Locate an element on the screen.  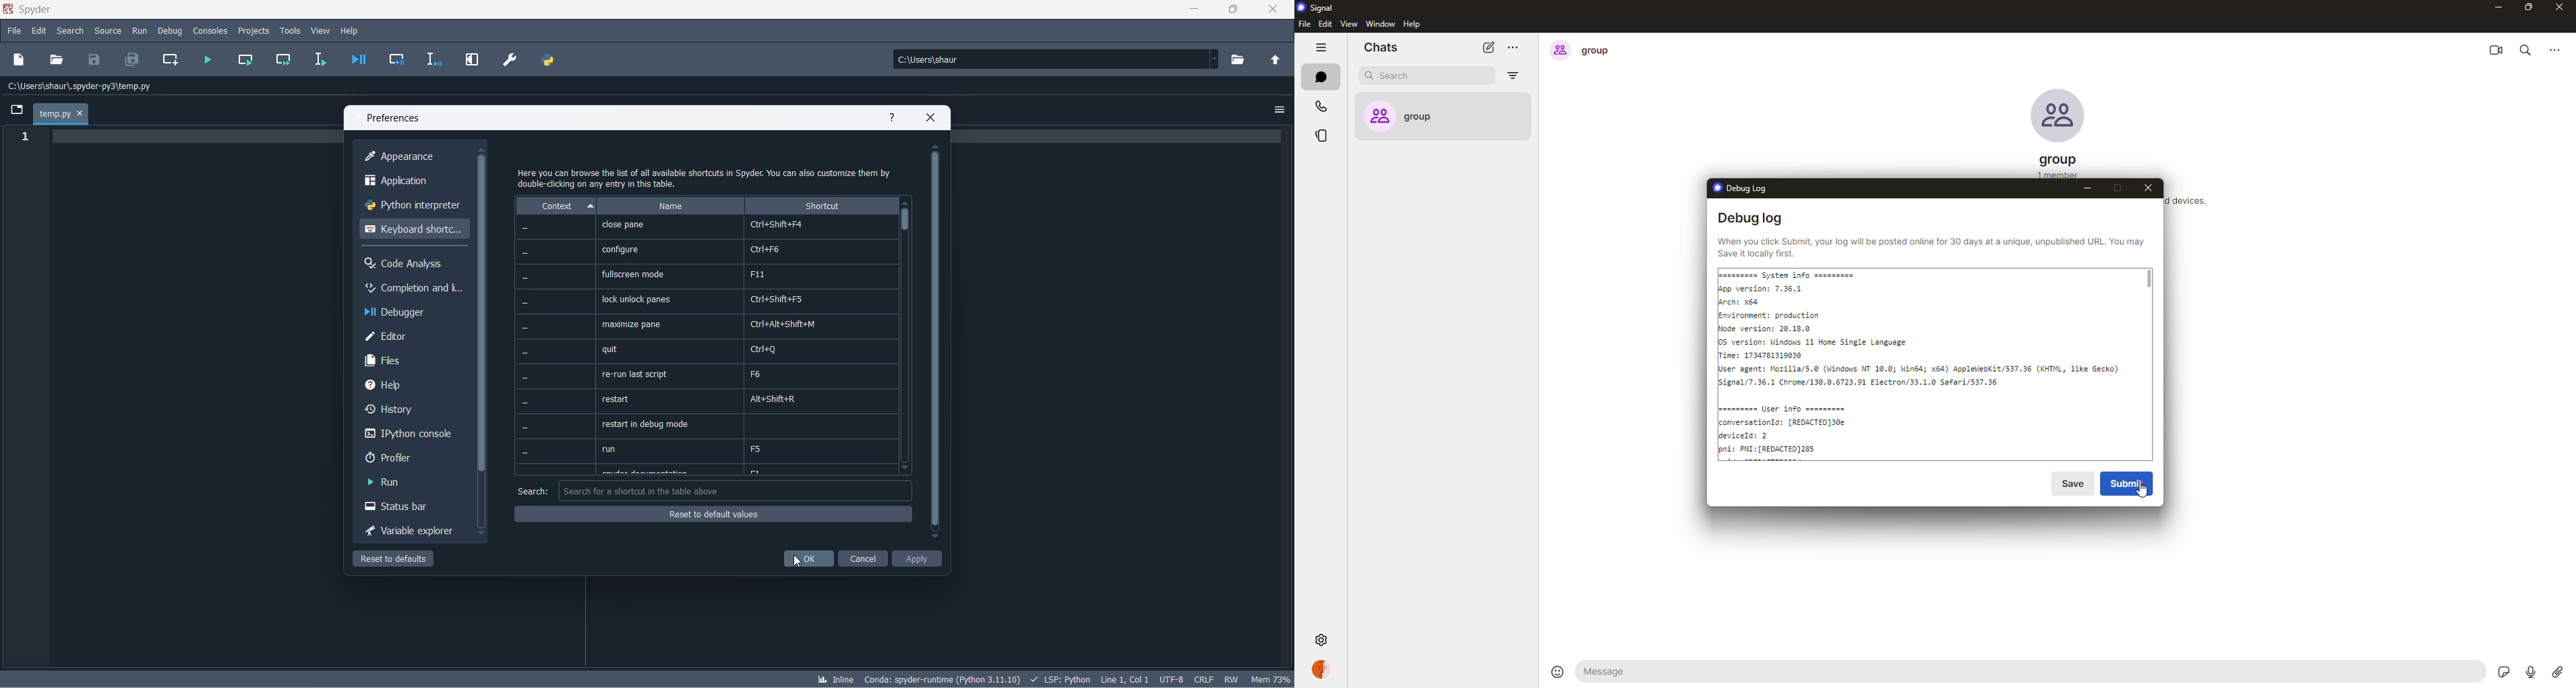
file EOL status is located at coordinates (1203, 678).